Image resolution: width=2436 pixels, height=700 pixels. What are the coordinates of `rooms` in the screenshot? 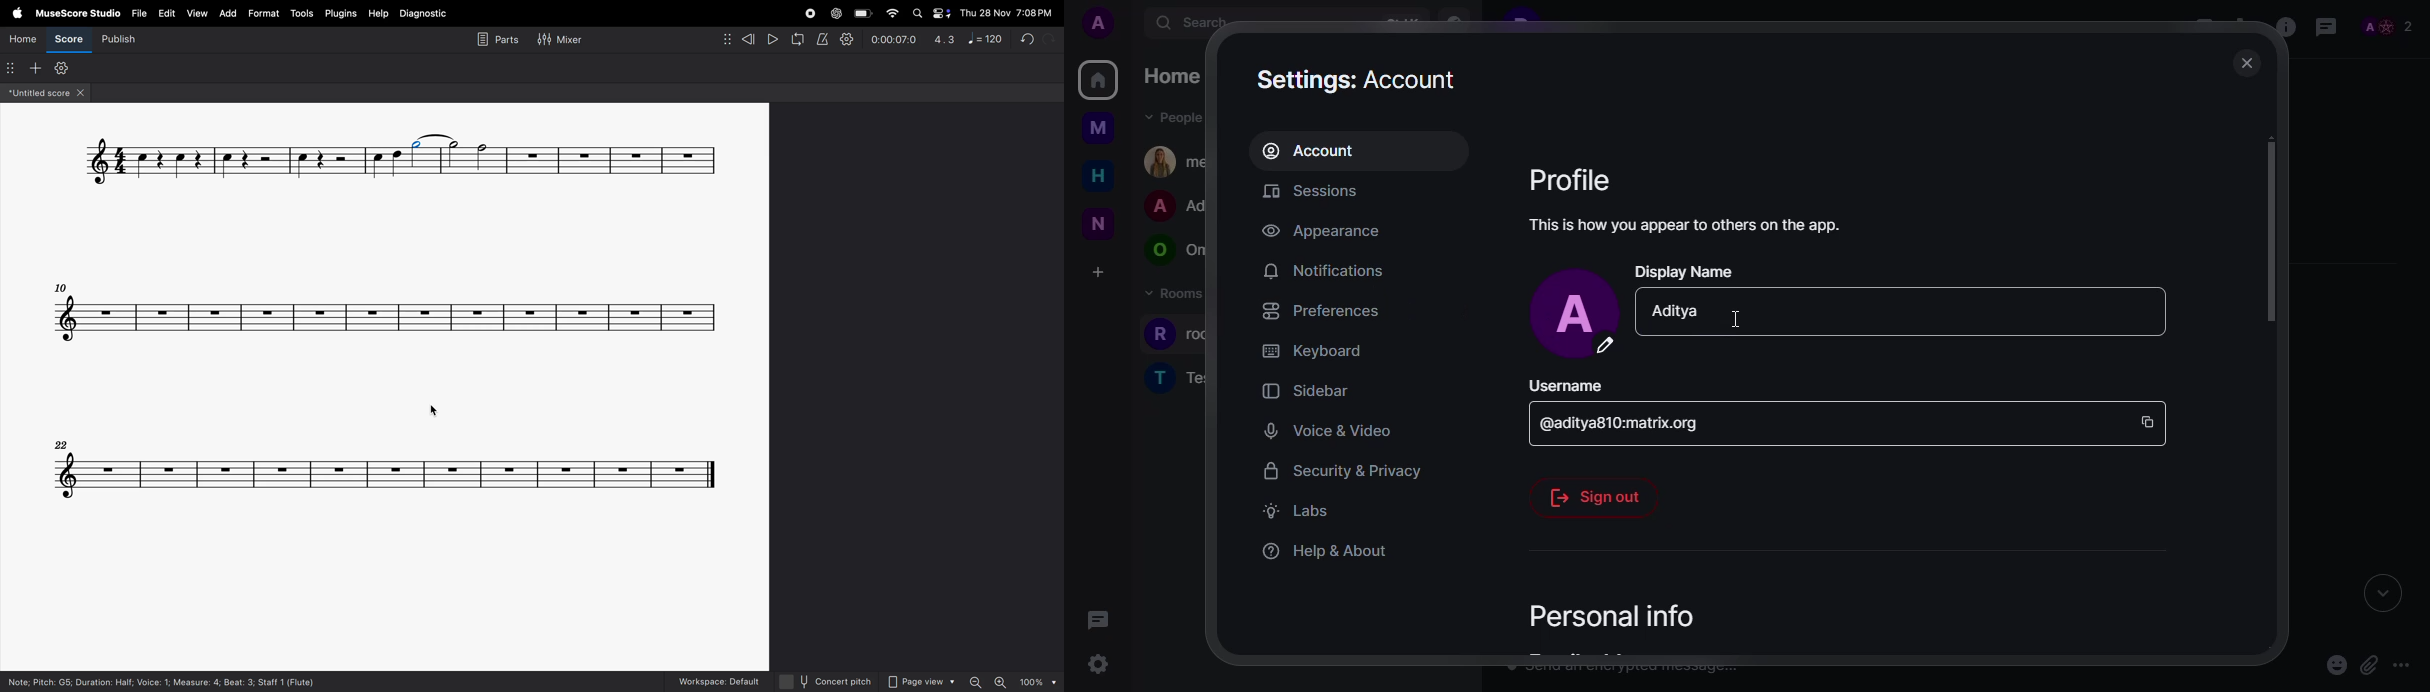 It's located at (1176, 337).